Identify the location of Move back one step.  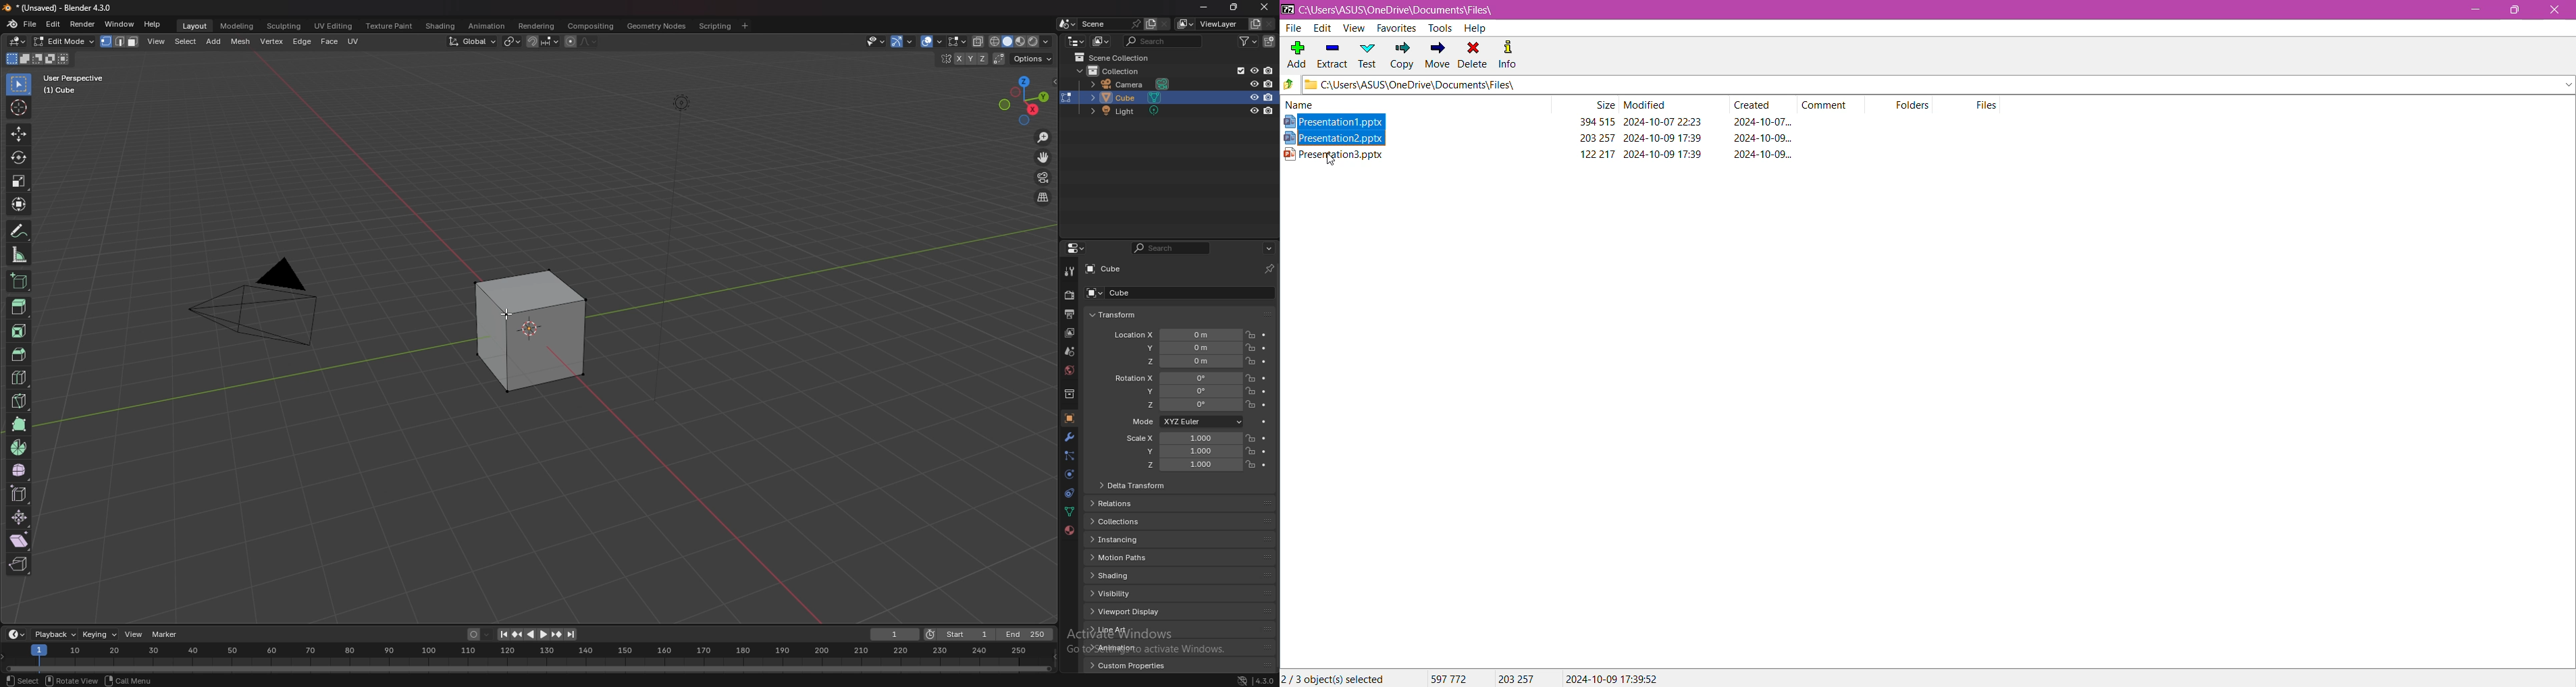
(1289, 86).